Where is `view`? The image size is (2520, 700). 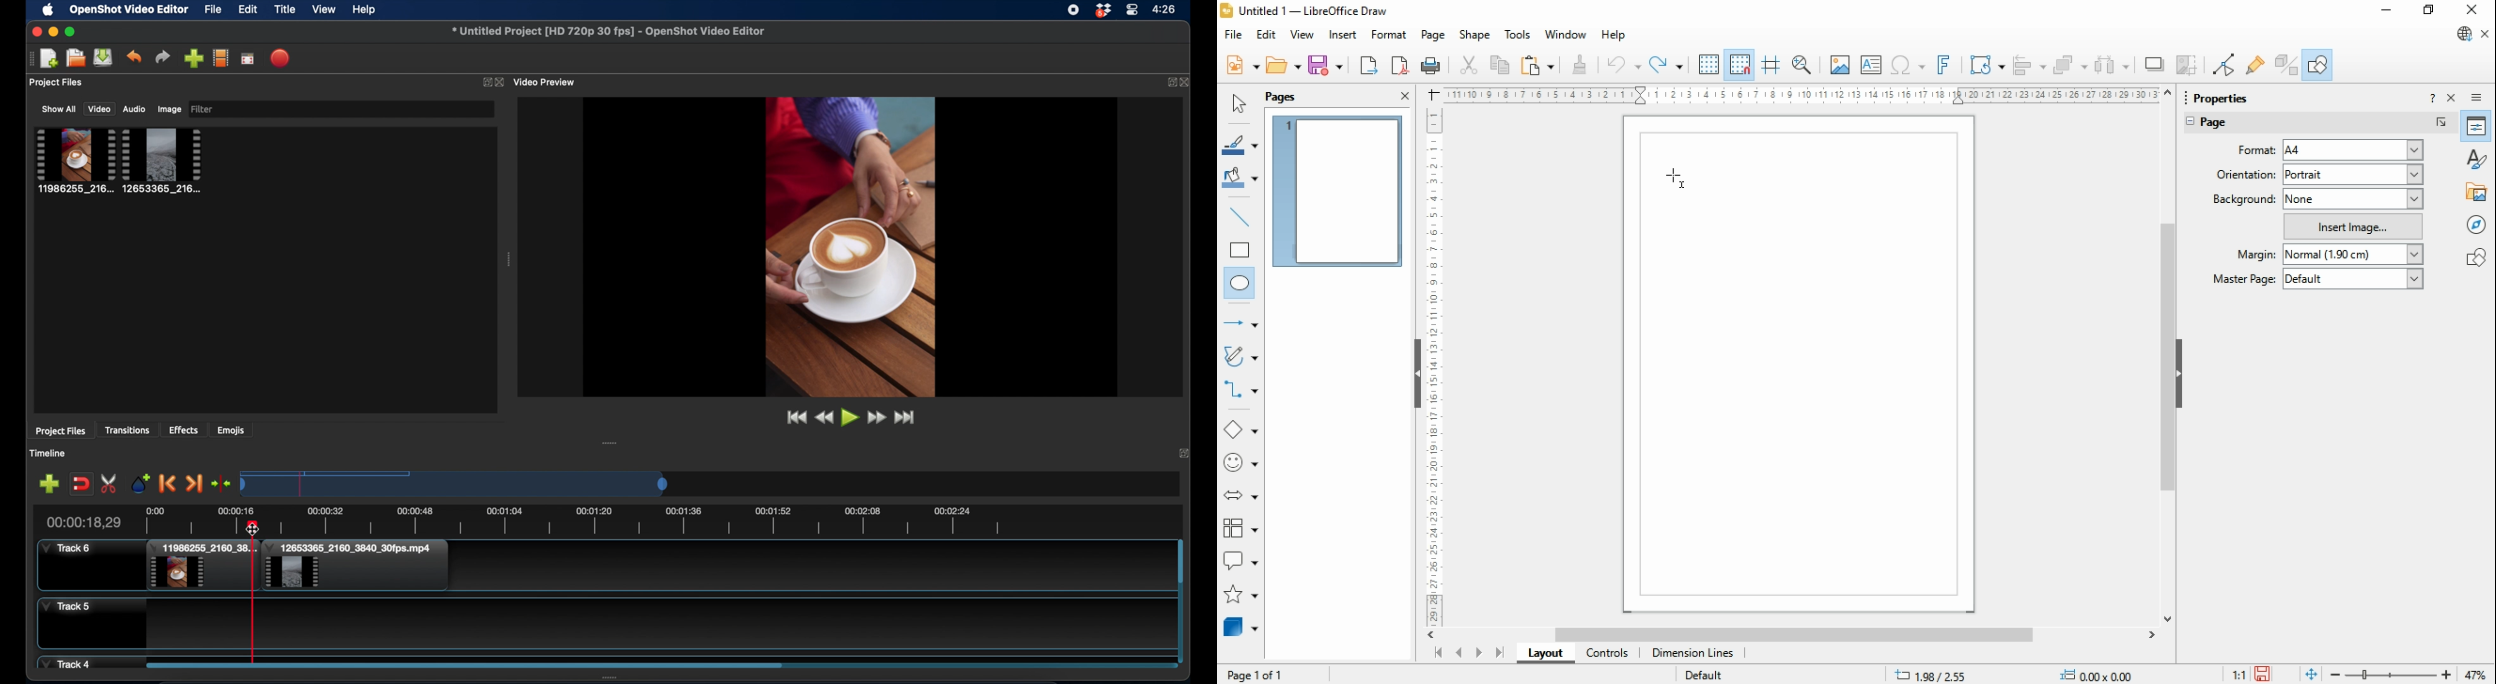 view is located at coordinates (1302, 34).